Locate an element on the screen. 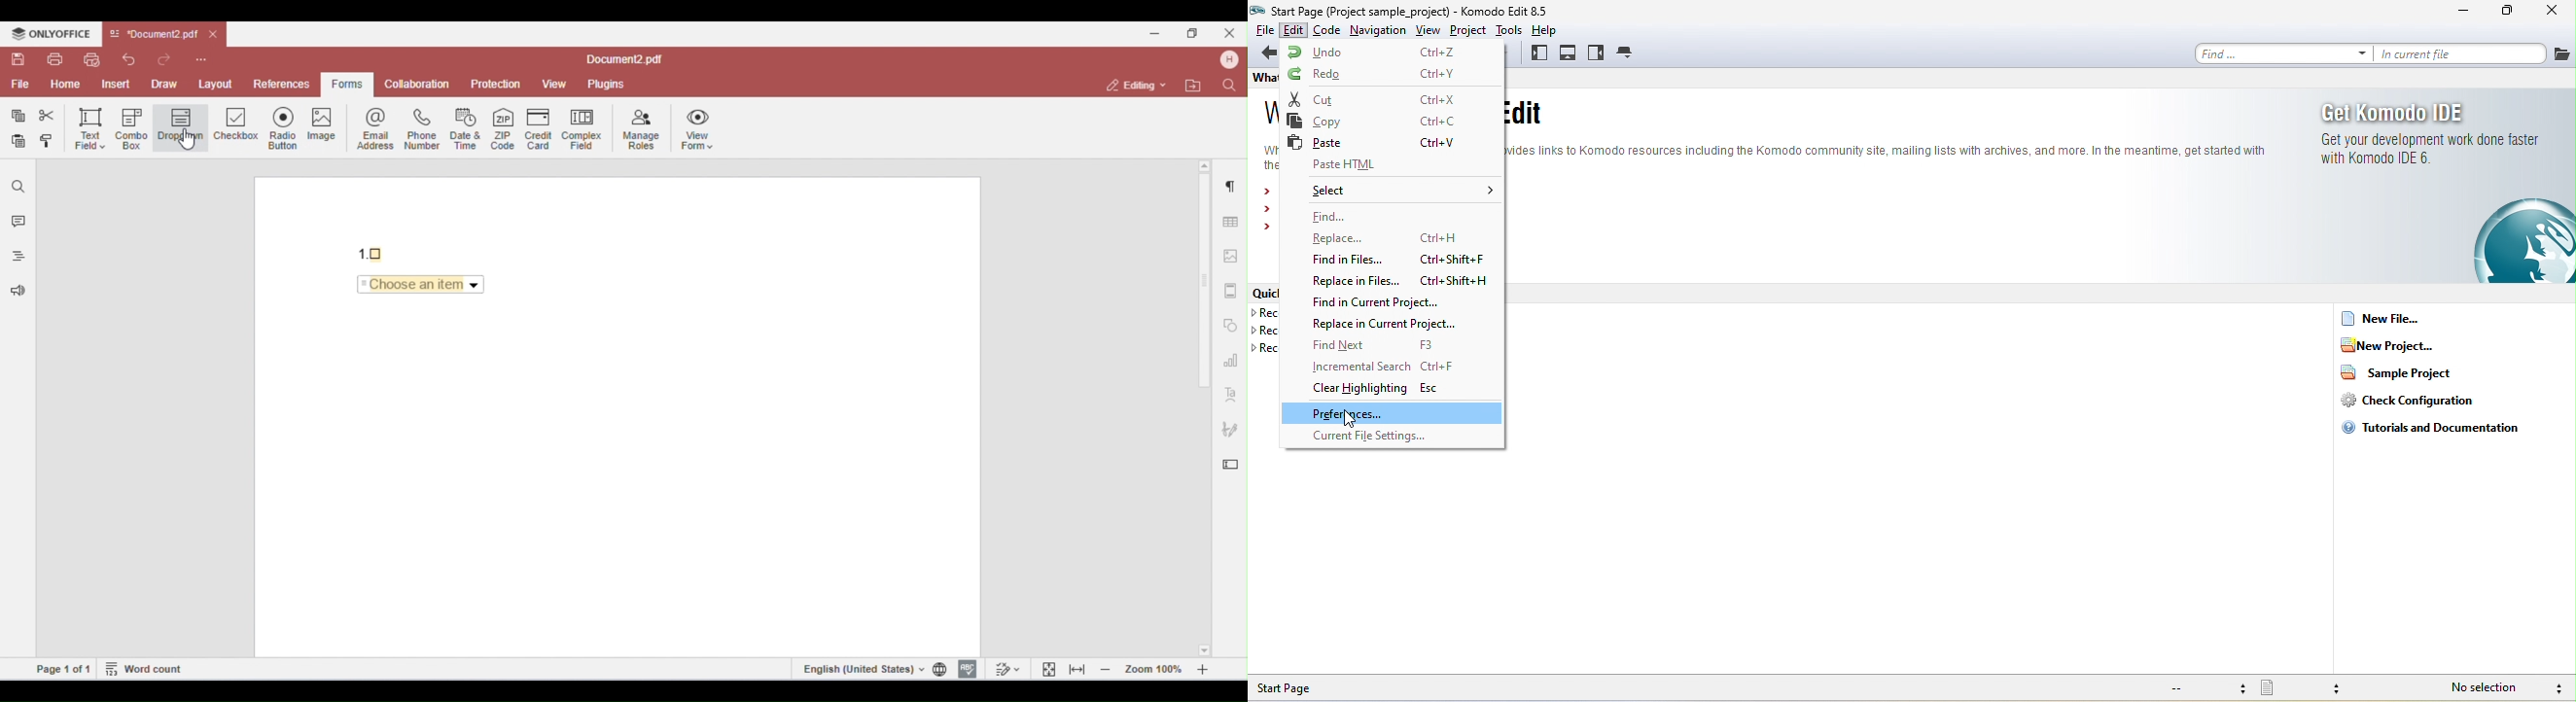 Image resolution: width=2576 pixels, height=728 pixels. new project is located at coordinates (2396, 343).